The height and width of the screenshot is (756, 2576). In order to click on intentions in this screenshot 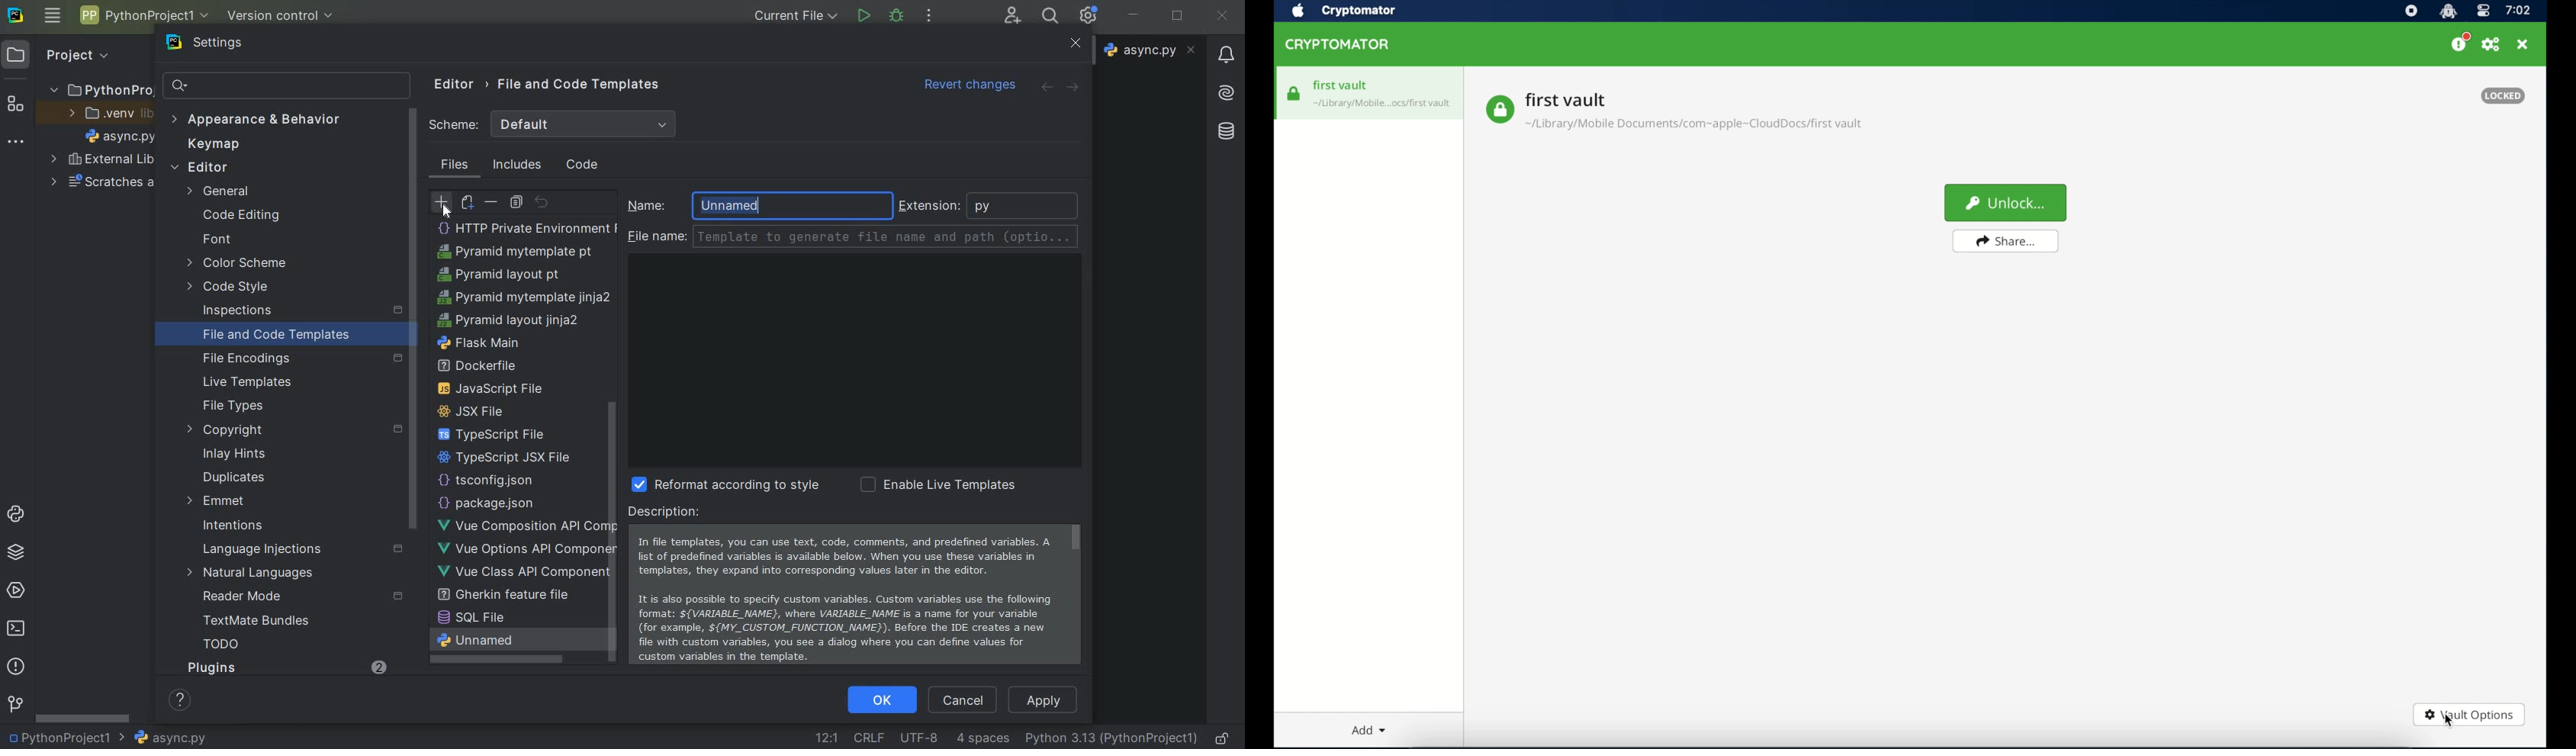, I will do `click(246, 526)`.